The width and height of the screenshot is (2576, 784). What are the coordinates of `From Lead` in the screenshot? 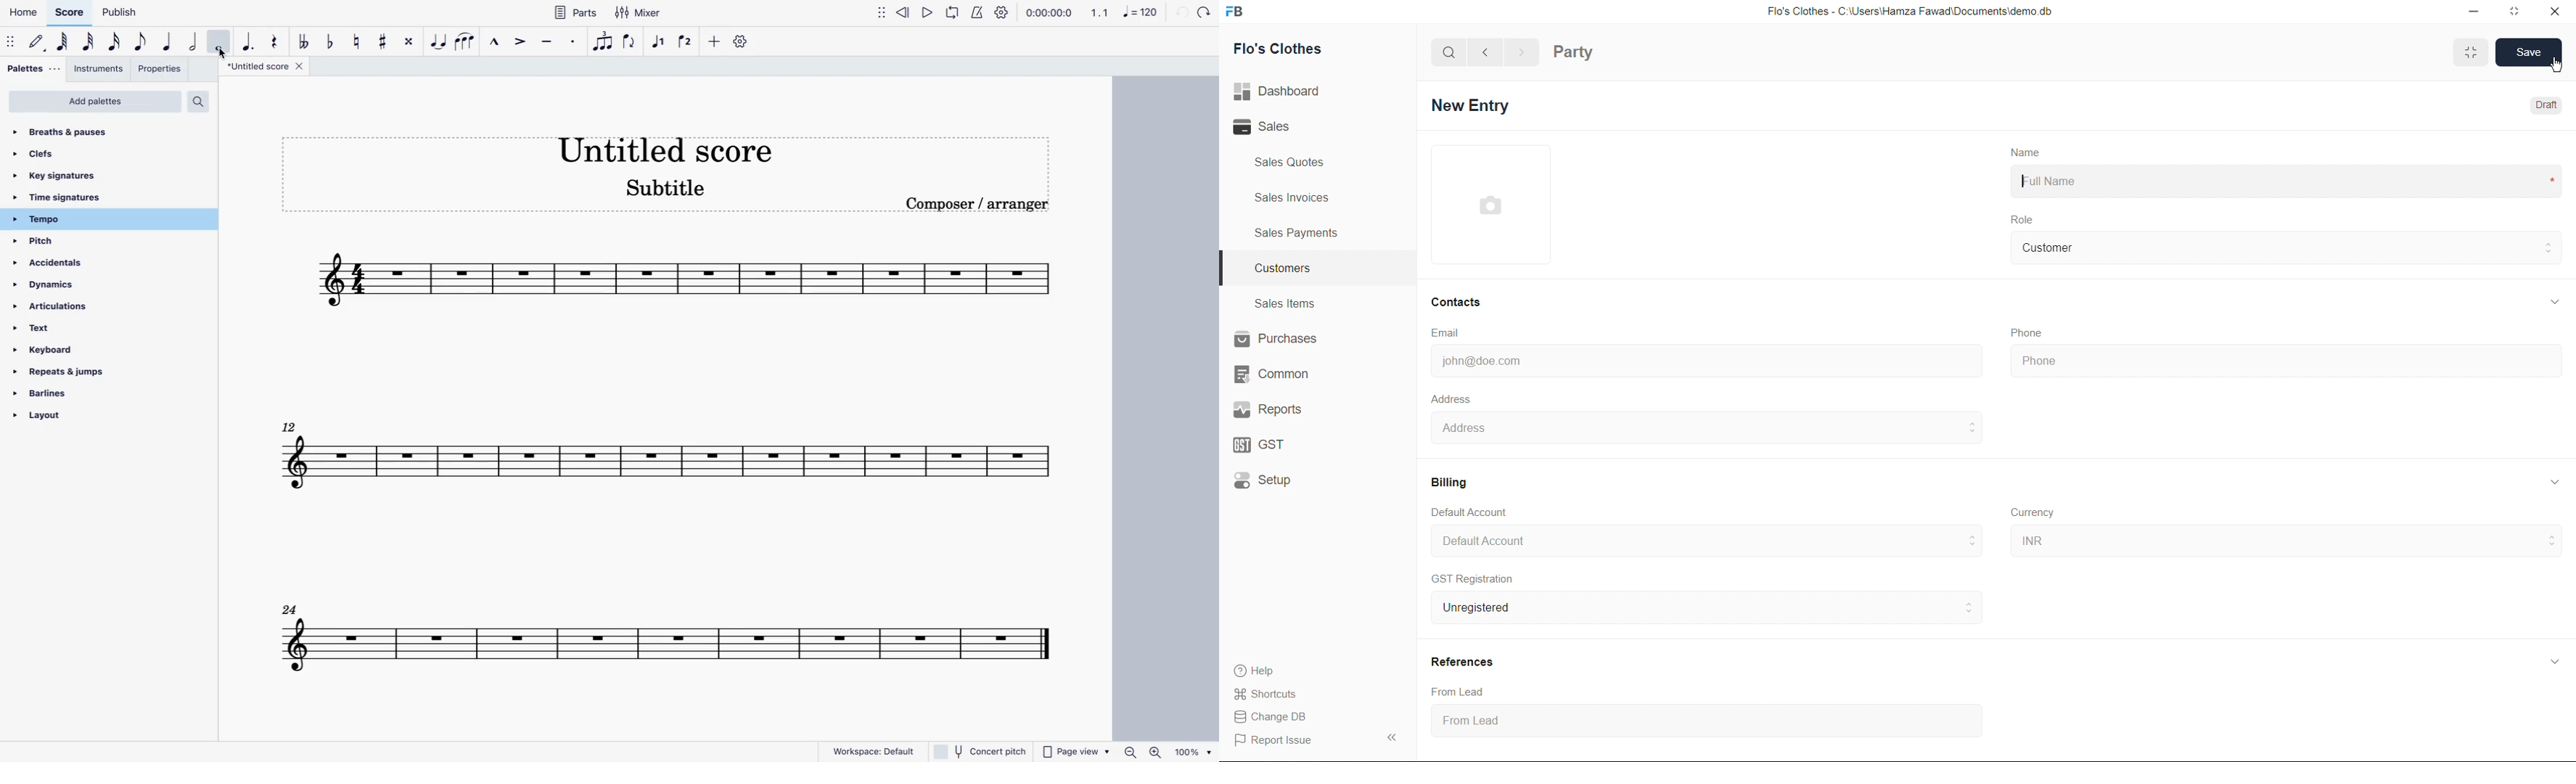 It's located at (1462, 690).